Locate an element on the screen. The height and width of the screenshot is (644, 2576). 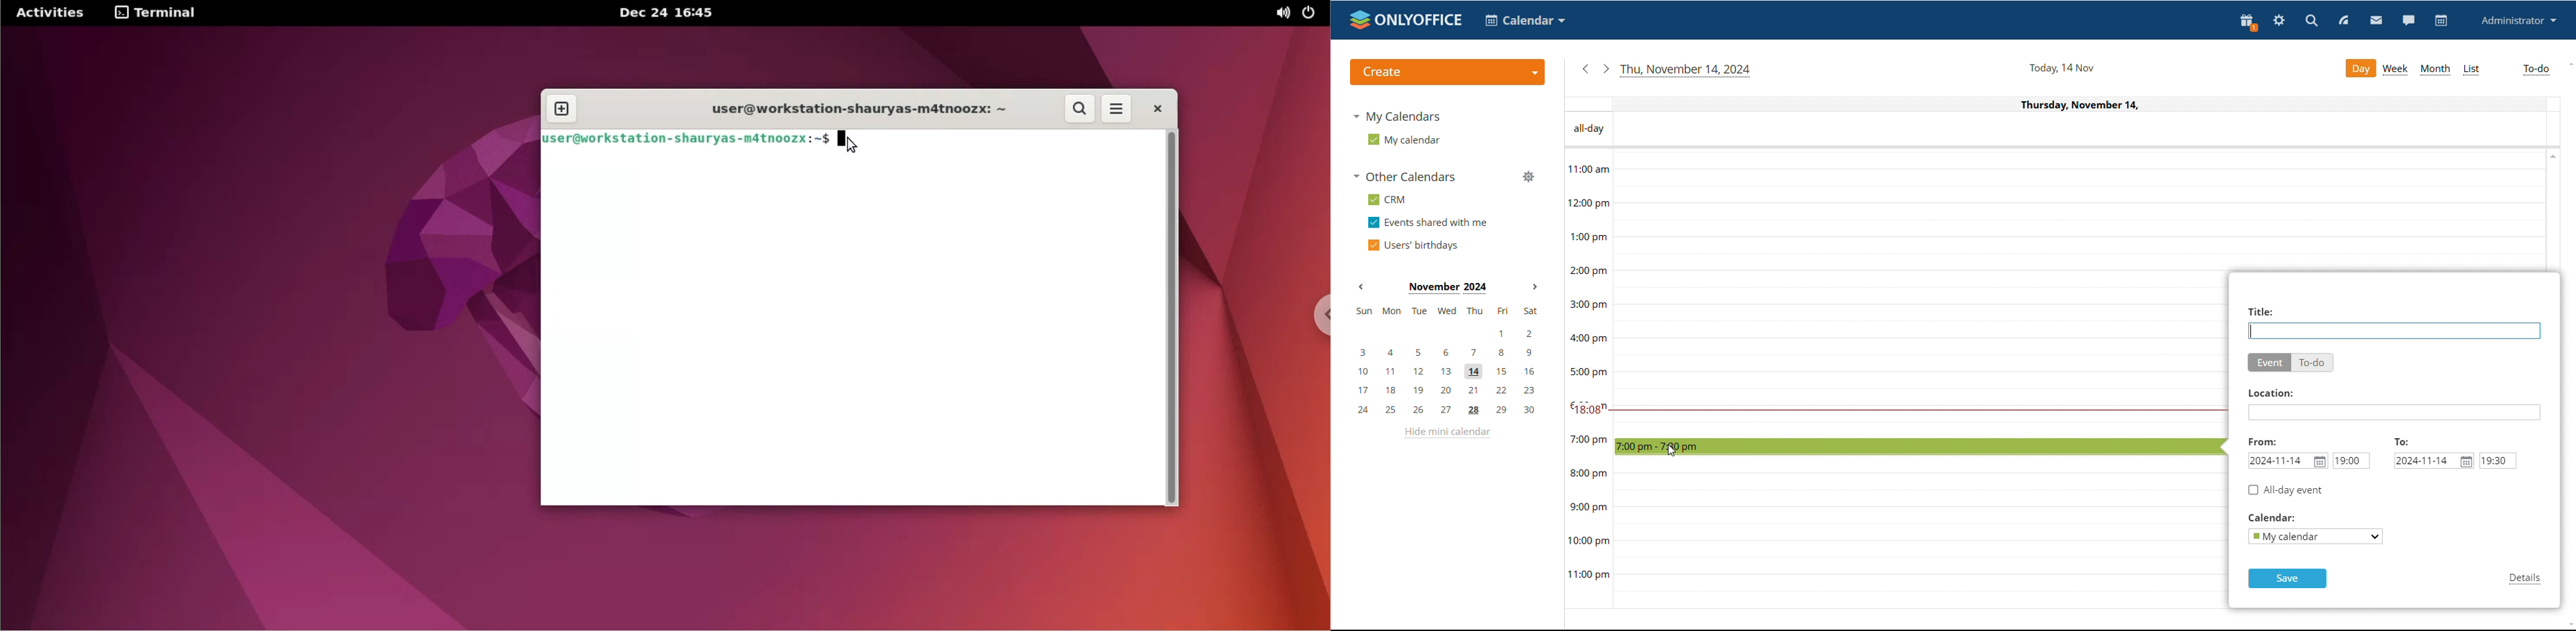
end date is located at coordinates (2435, 461).